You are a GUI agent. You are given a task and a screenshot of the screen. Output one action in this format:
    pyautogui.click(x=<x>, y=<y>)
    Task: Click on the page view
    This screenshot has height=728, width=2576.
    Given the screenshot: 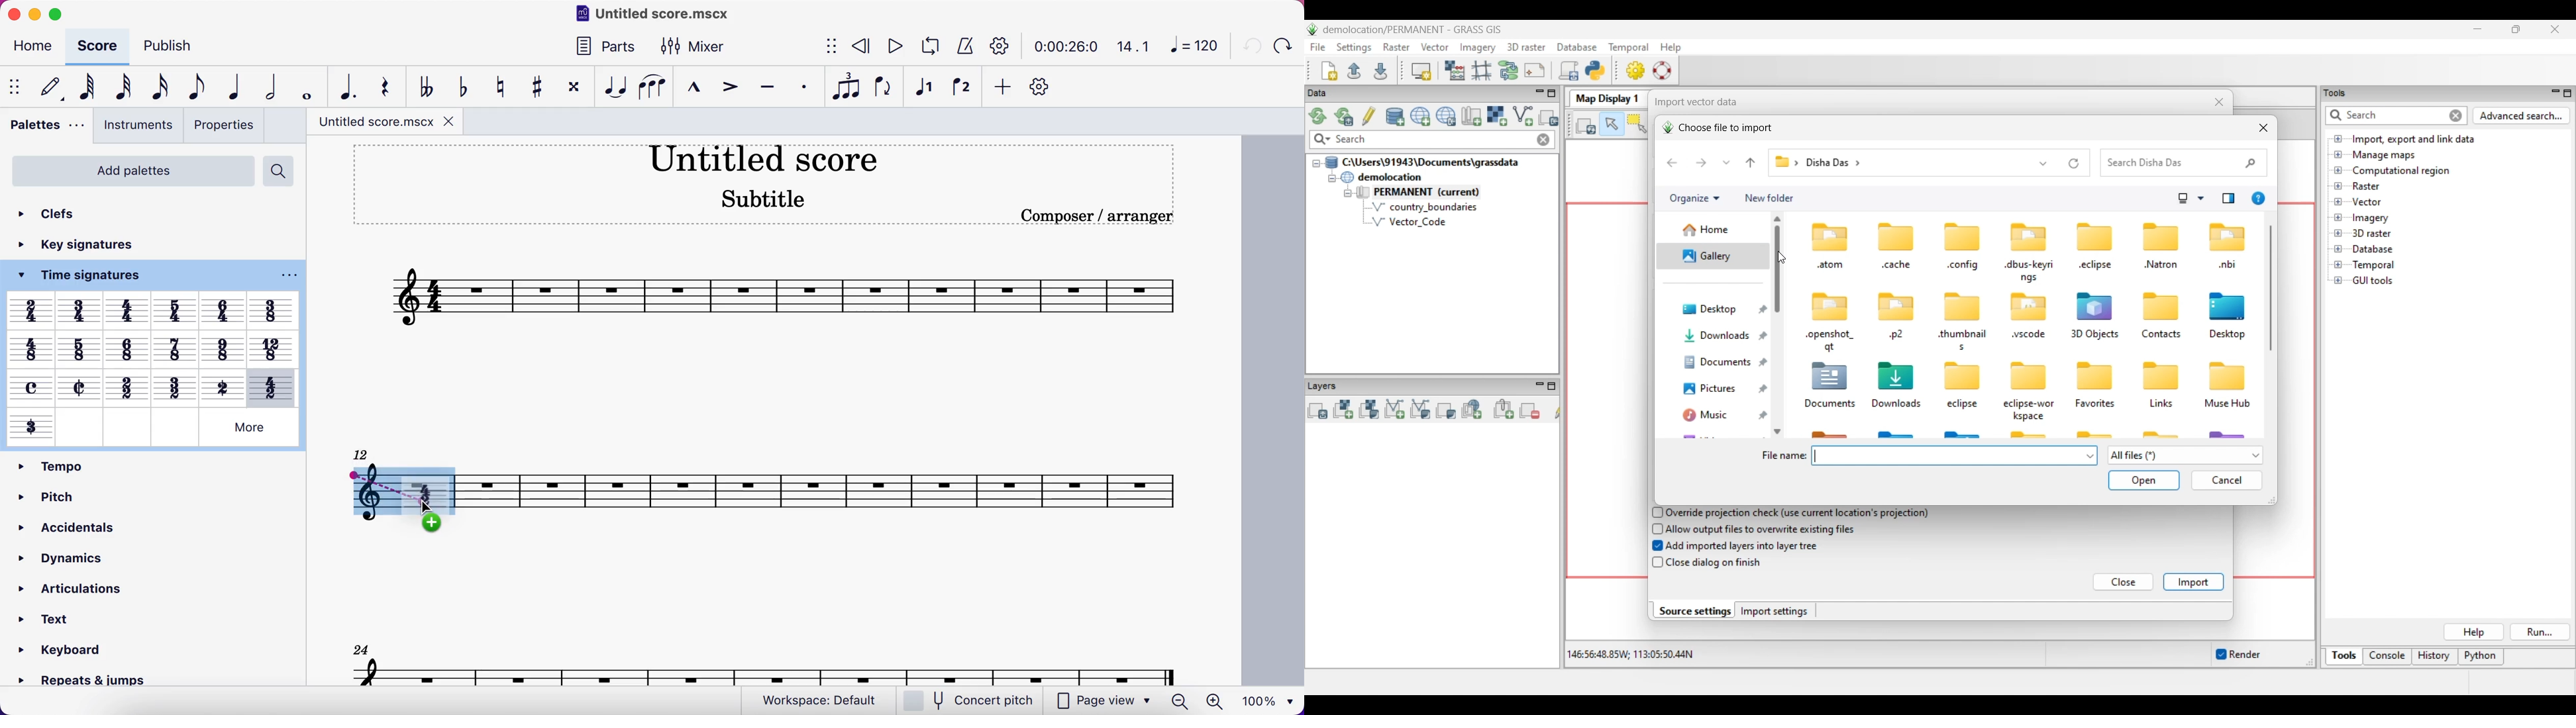 What is the action you would take?
    pyautogui.click(x=1068, y=700)
    